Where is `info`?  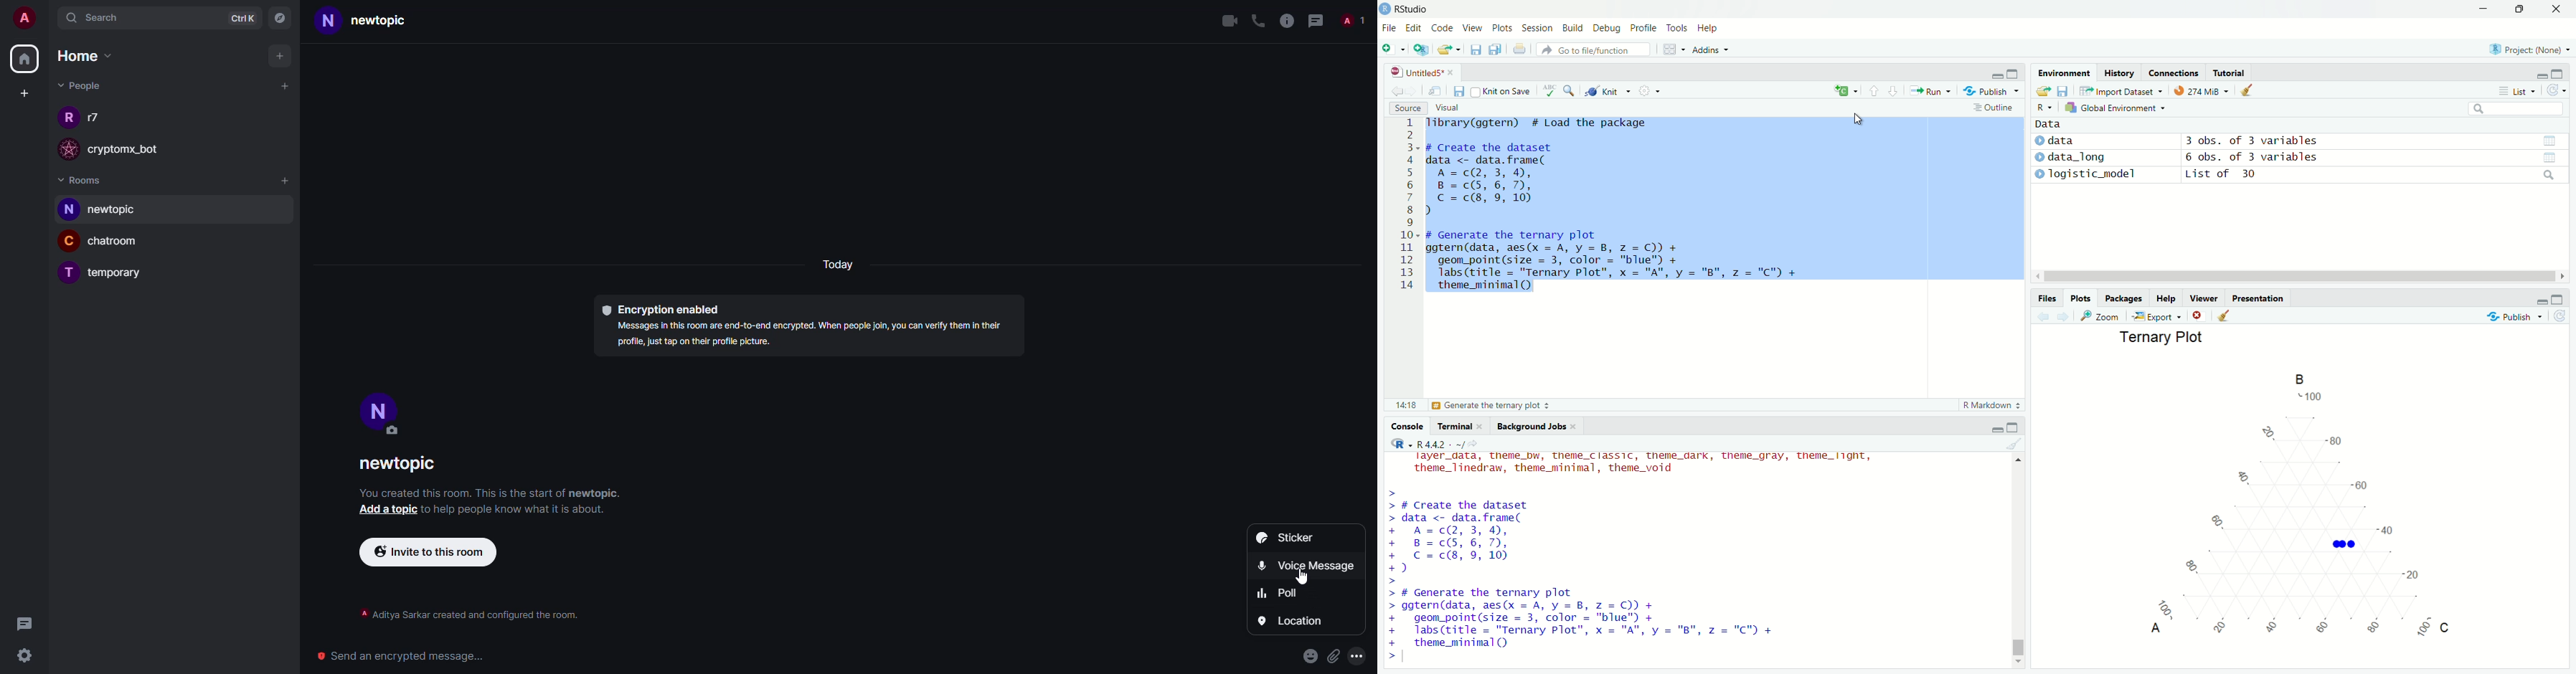
info is located at coordinates (813, 337).